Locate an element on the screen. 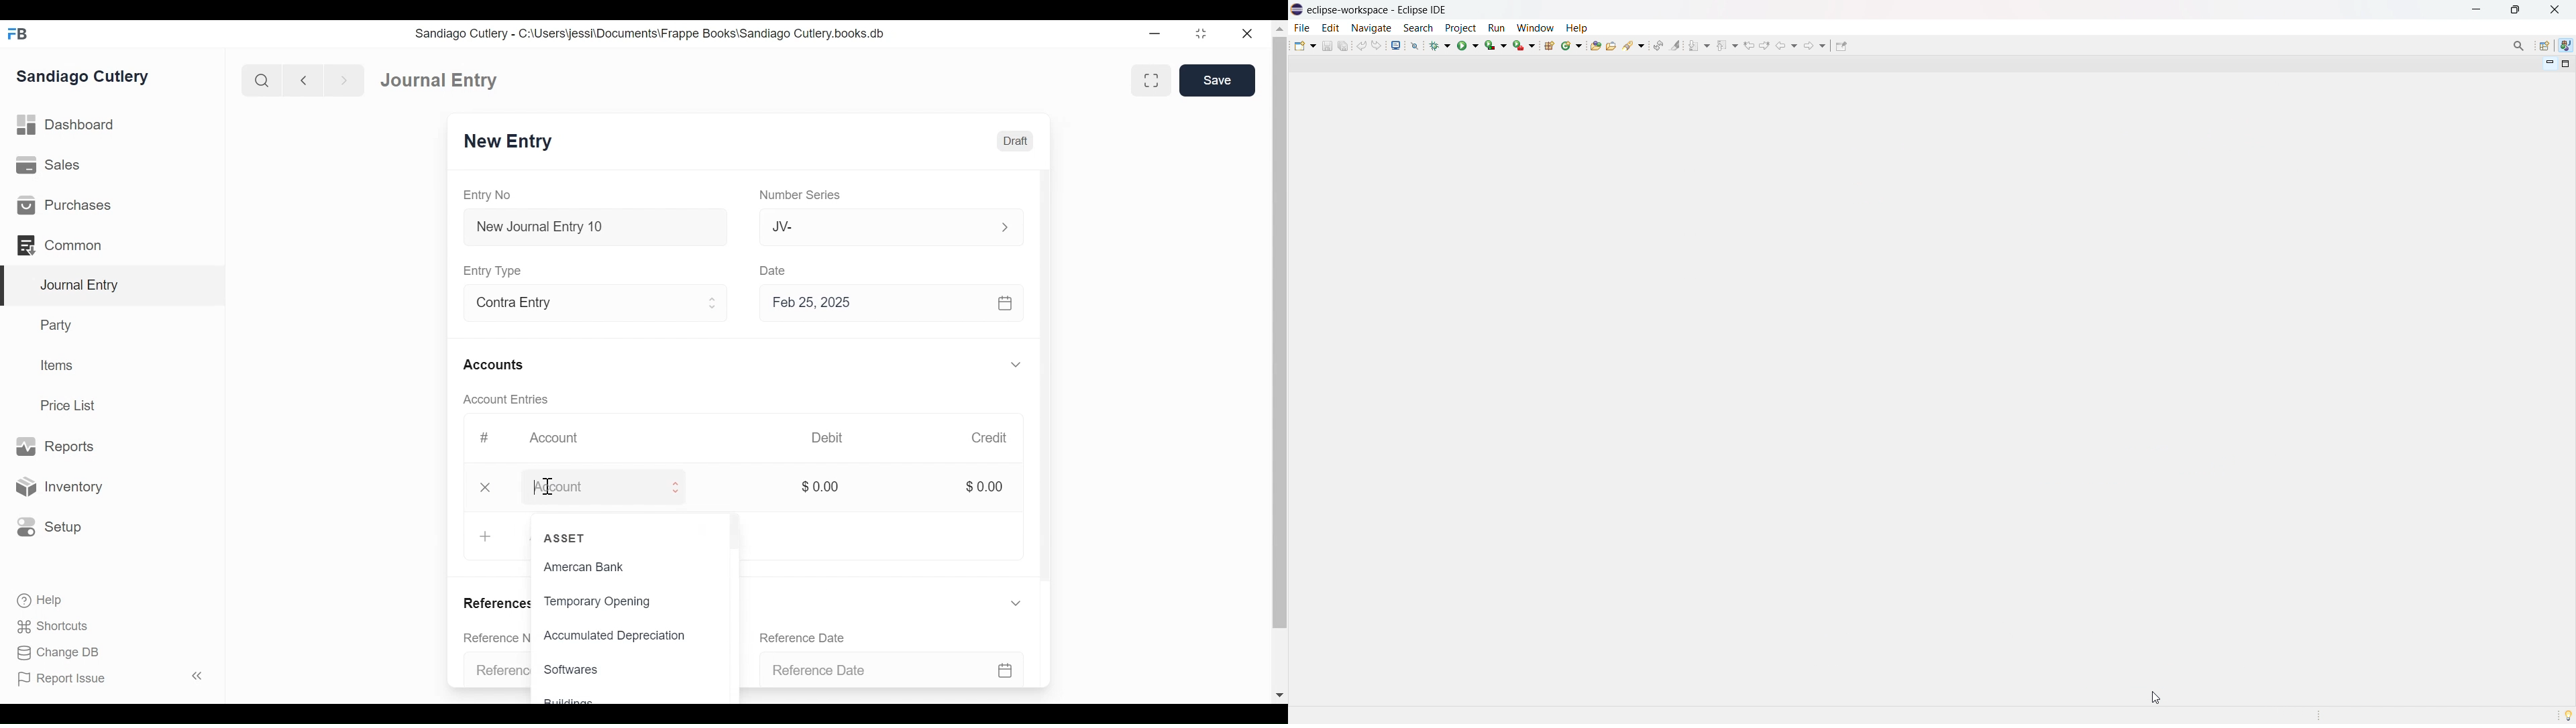  Journal Entry is located at coordinates (441, 81).